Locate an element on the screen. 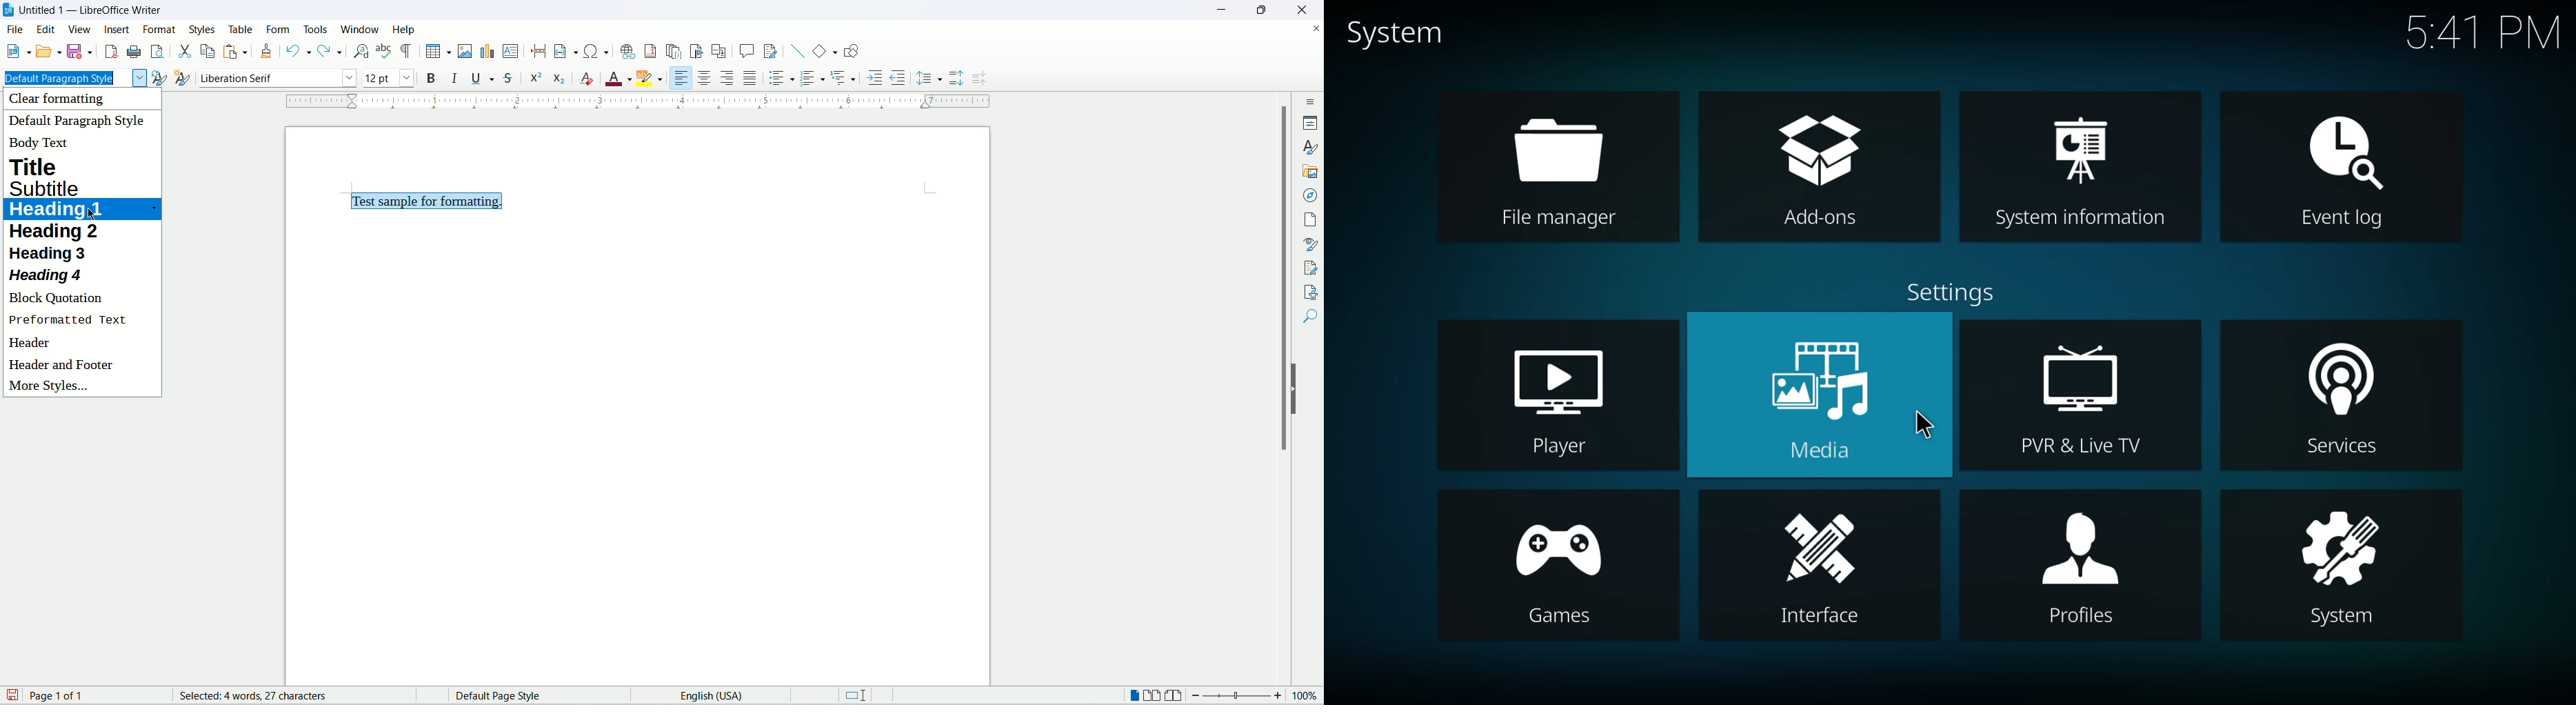 The height and width of the screenshot is (728, 2576). edit is located at coordinates (47, 31).